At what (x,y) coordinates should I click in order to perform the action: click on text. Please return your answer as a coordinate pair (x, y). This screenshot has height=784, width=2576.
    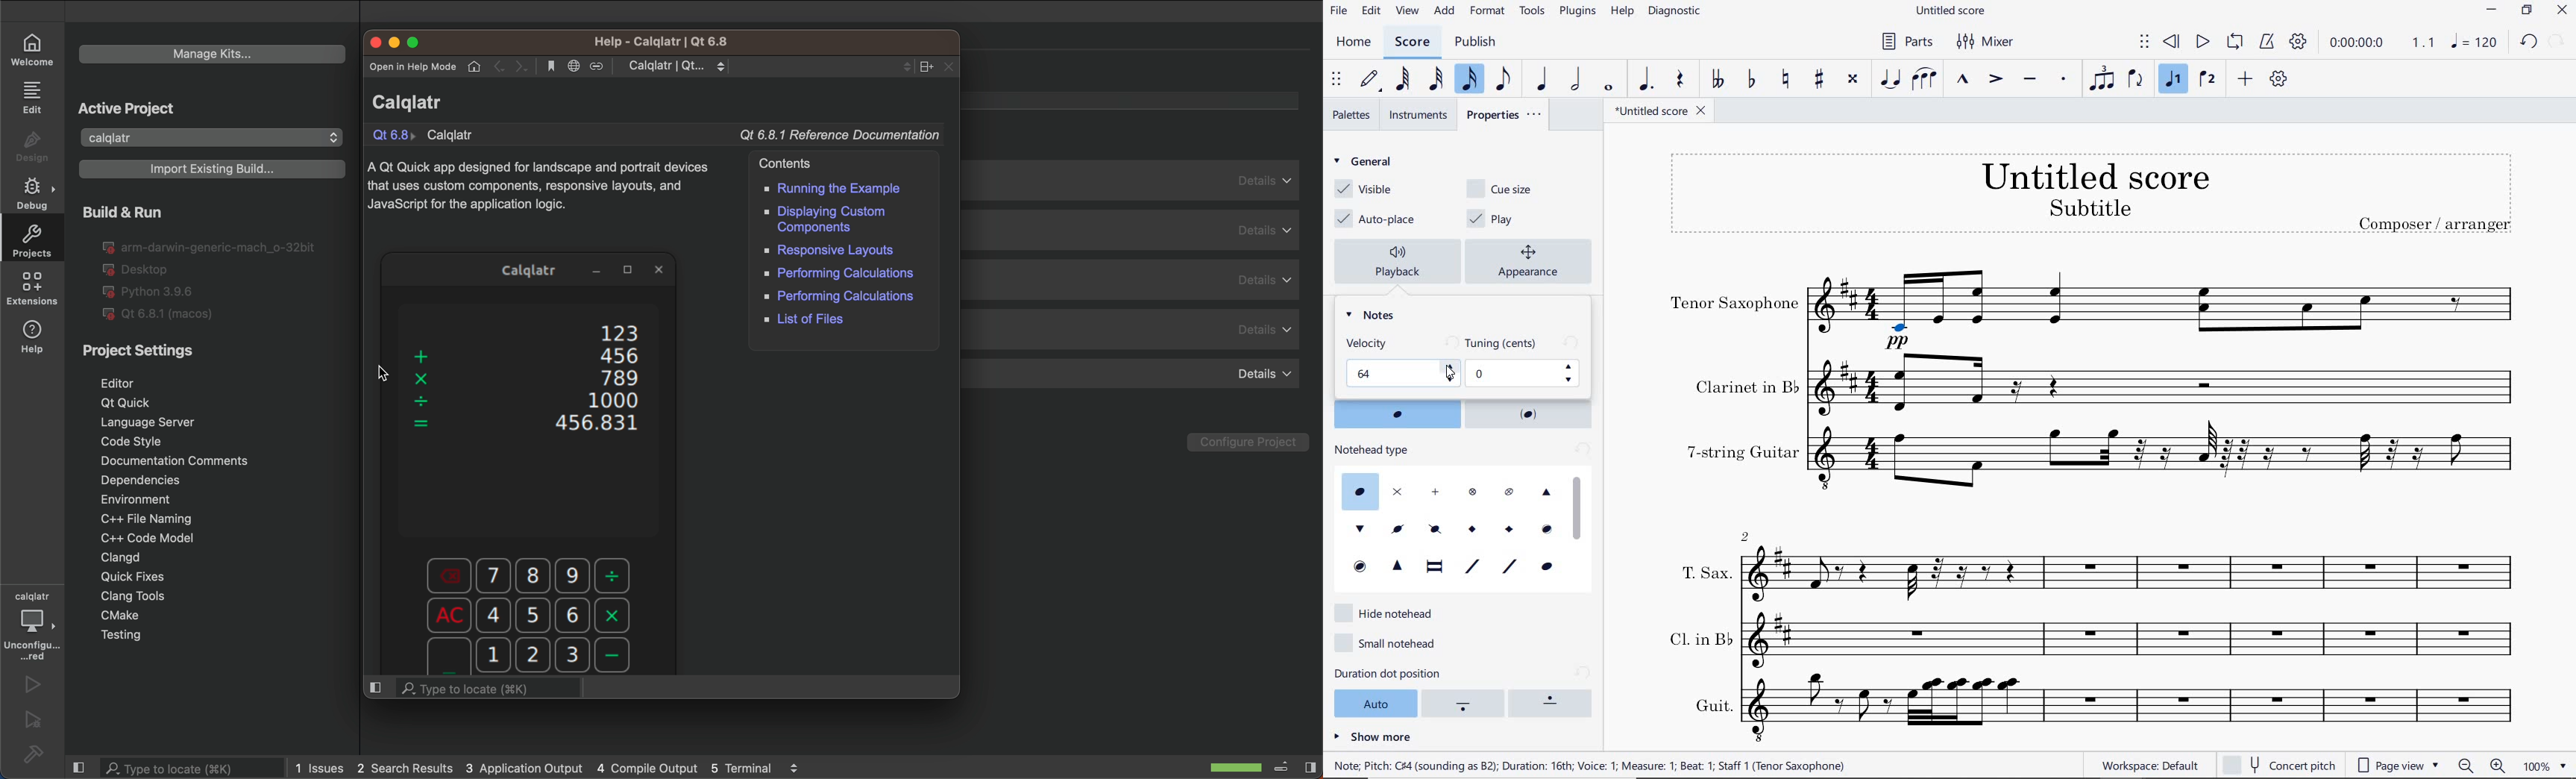
    Looking at the image, I should click on (1370, 342).